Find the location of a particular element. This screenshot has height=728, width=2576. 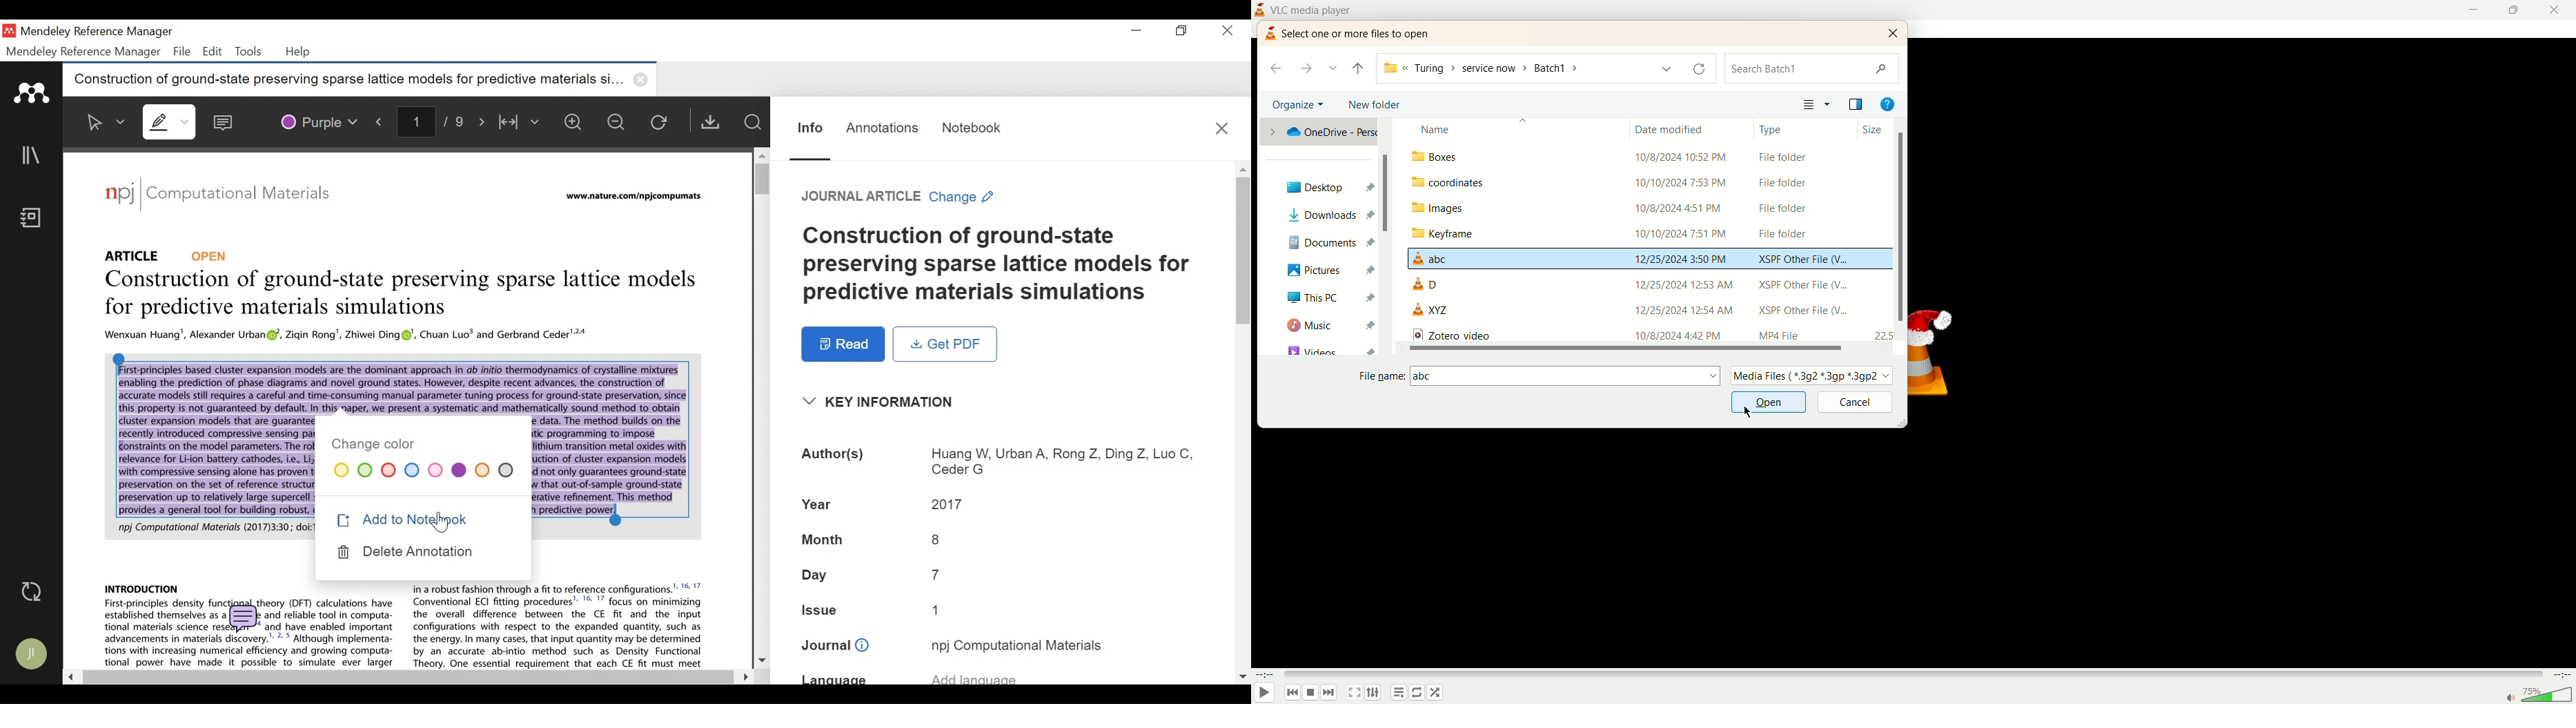

folder is located at coordinates (1644, 234).